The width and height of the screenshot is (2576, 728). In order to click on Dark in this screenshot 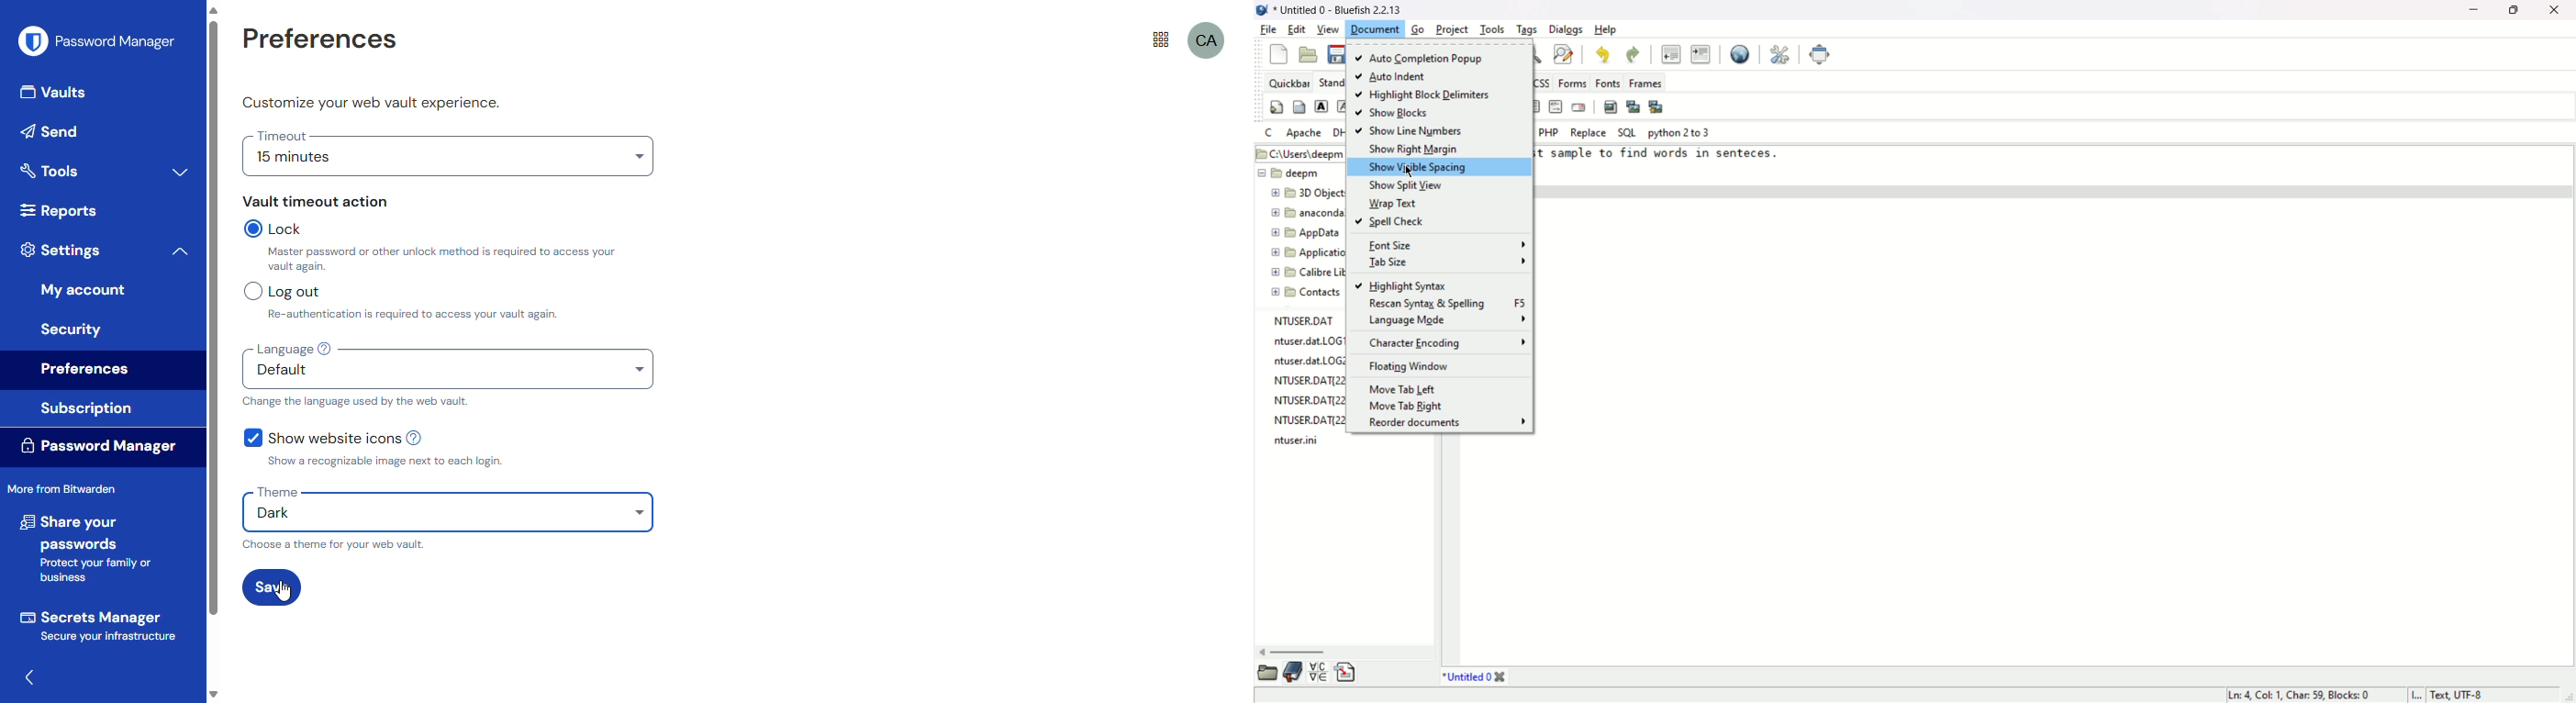, I will do `click(450, 515)`.